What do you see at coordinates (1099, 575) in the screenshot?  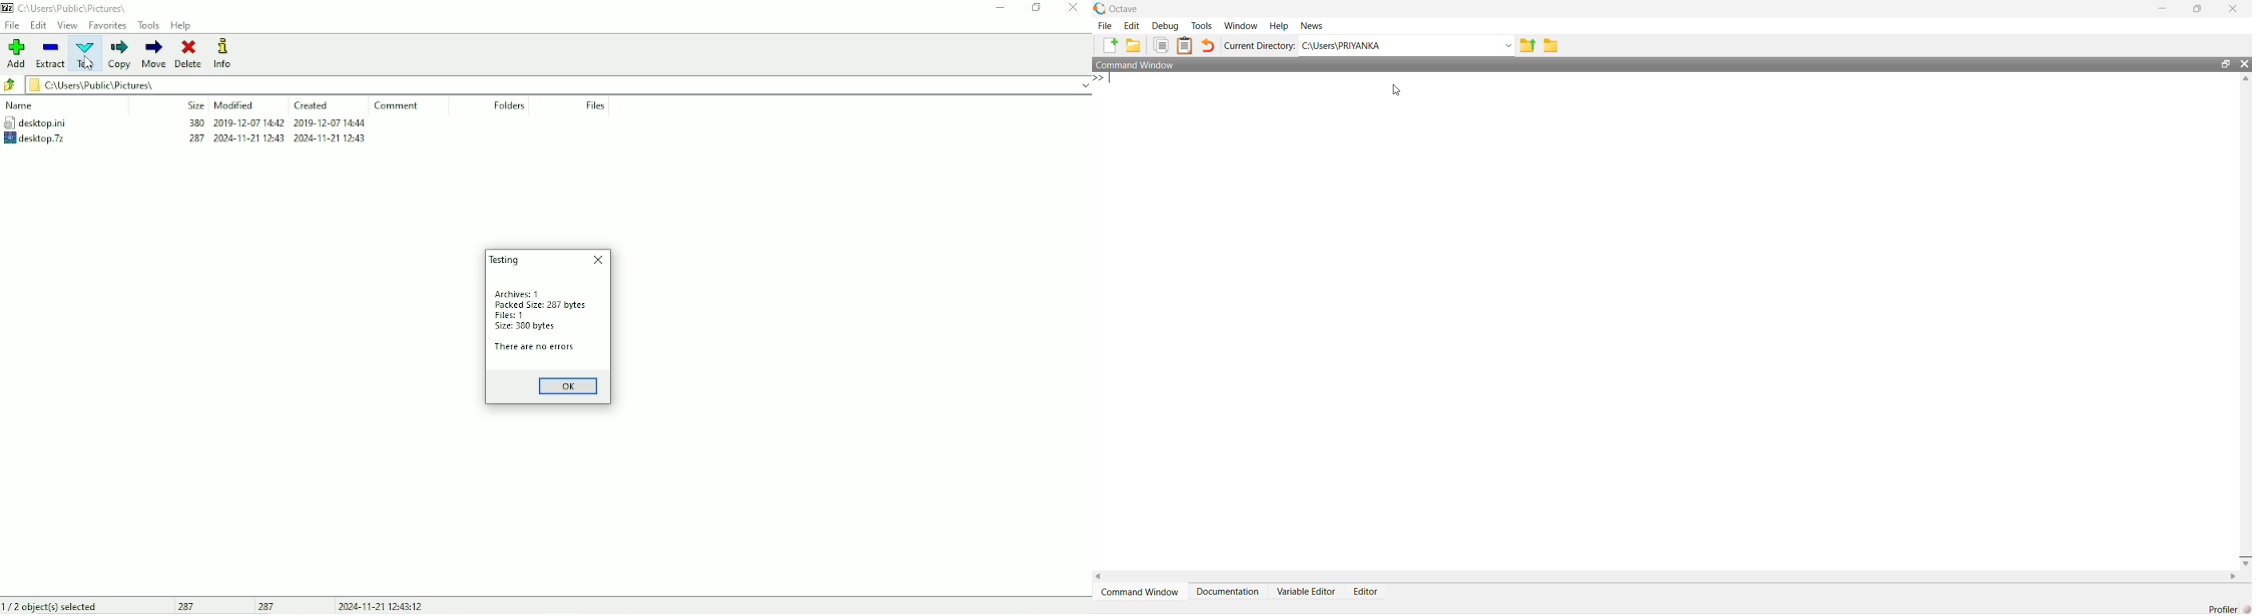 I see `Left` at bounding box center [1099, 575].